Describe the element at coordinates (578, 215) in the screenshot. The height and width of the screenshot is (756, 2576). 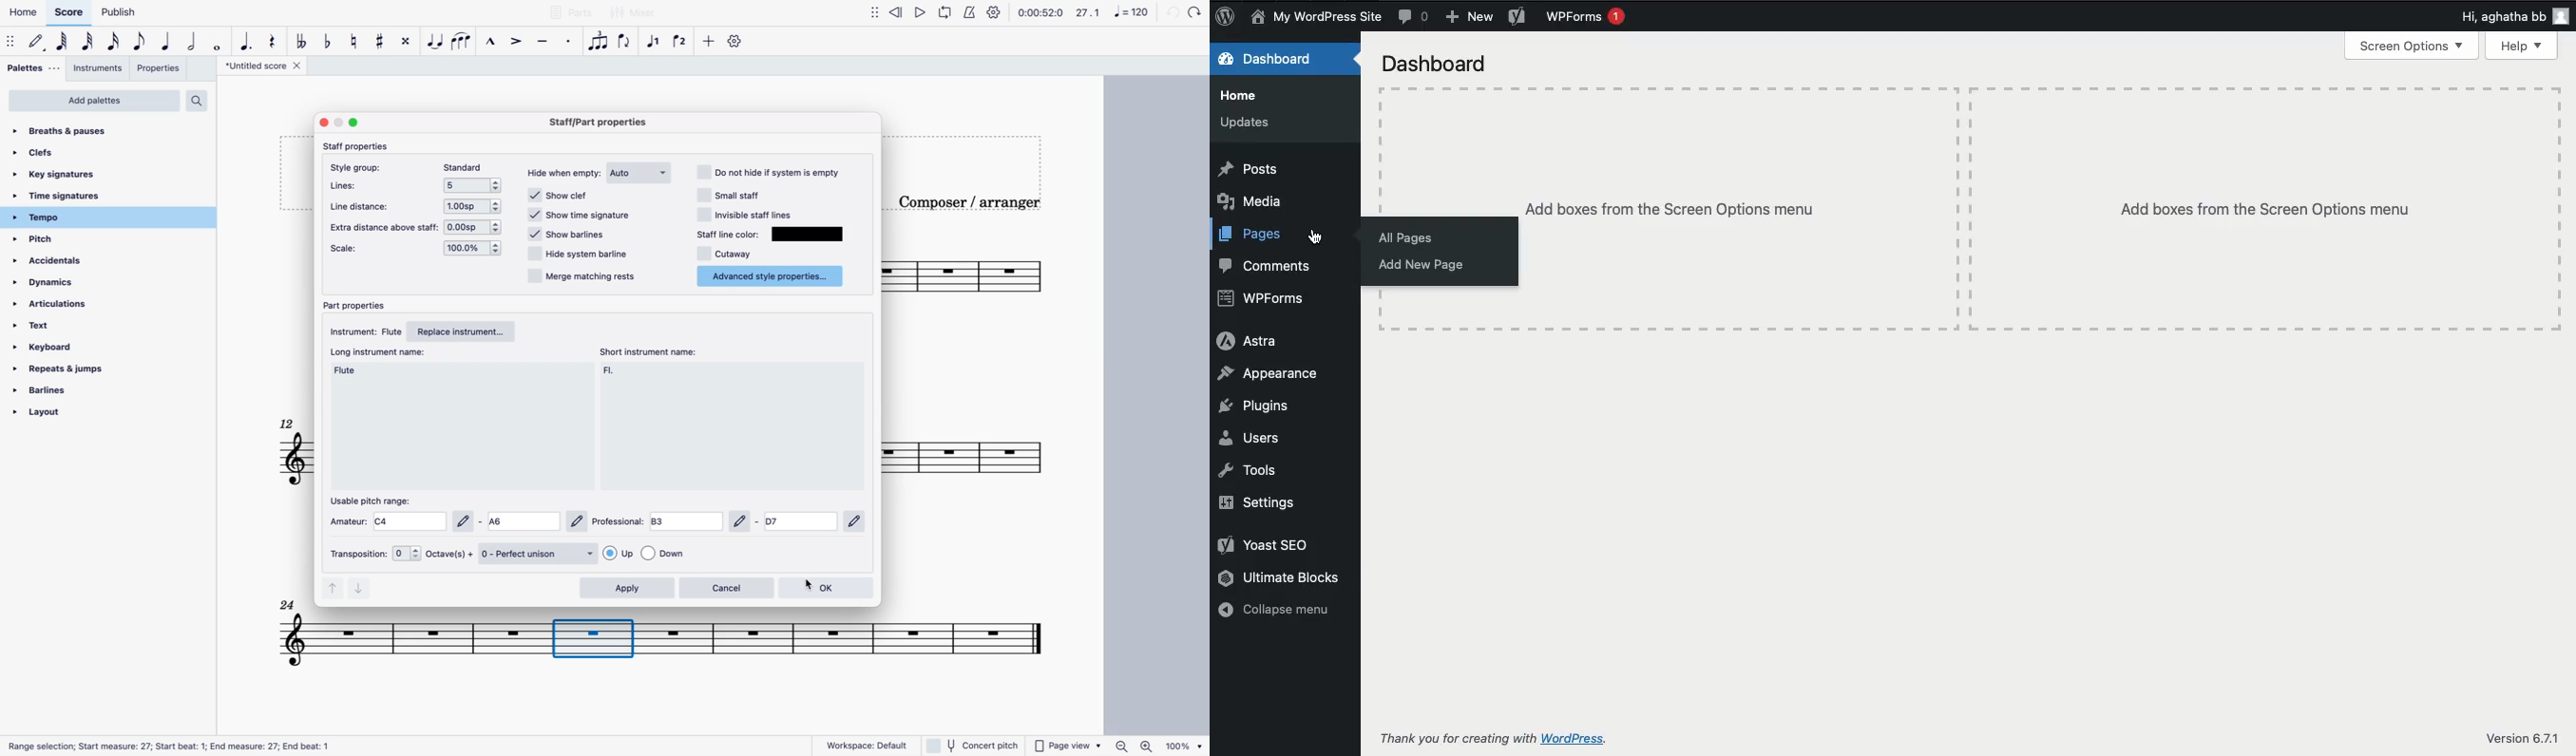
I see `show time signature` at that location.